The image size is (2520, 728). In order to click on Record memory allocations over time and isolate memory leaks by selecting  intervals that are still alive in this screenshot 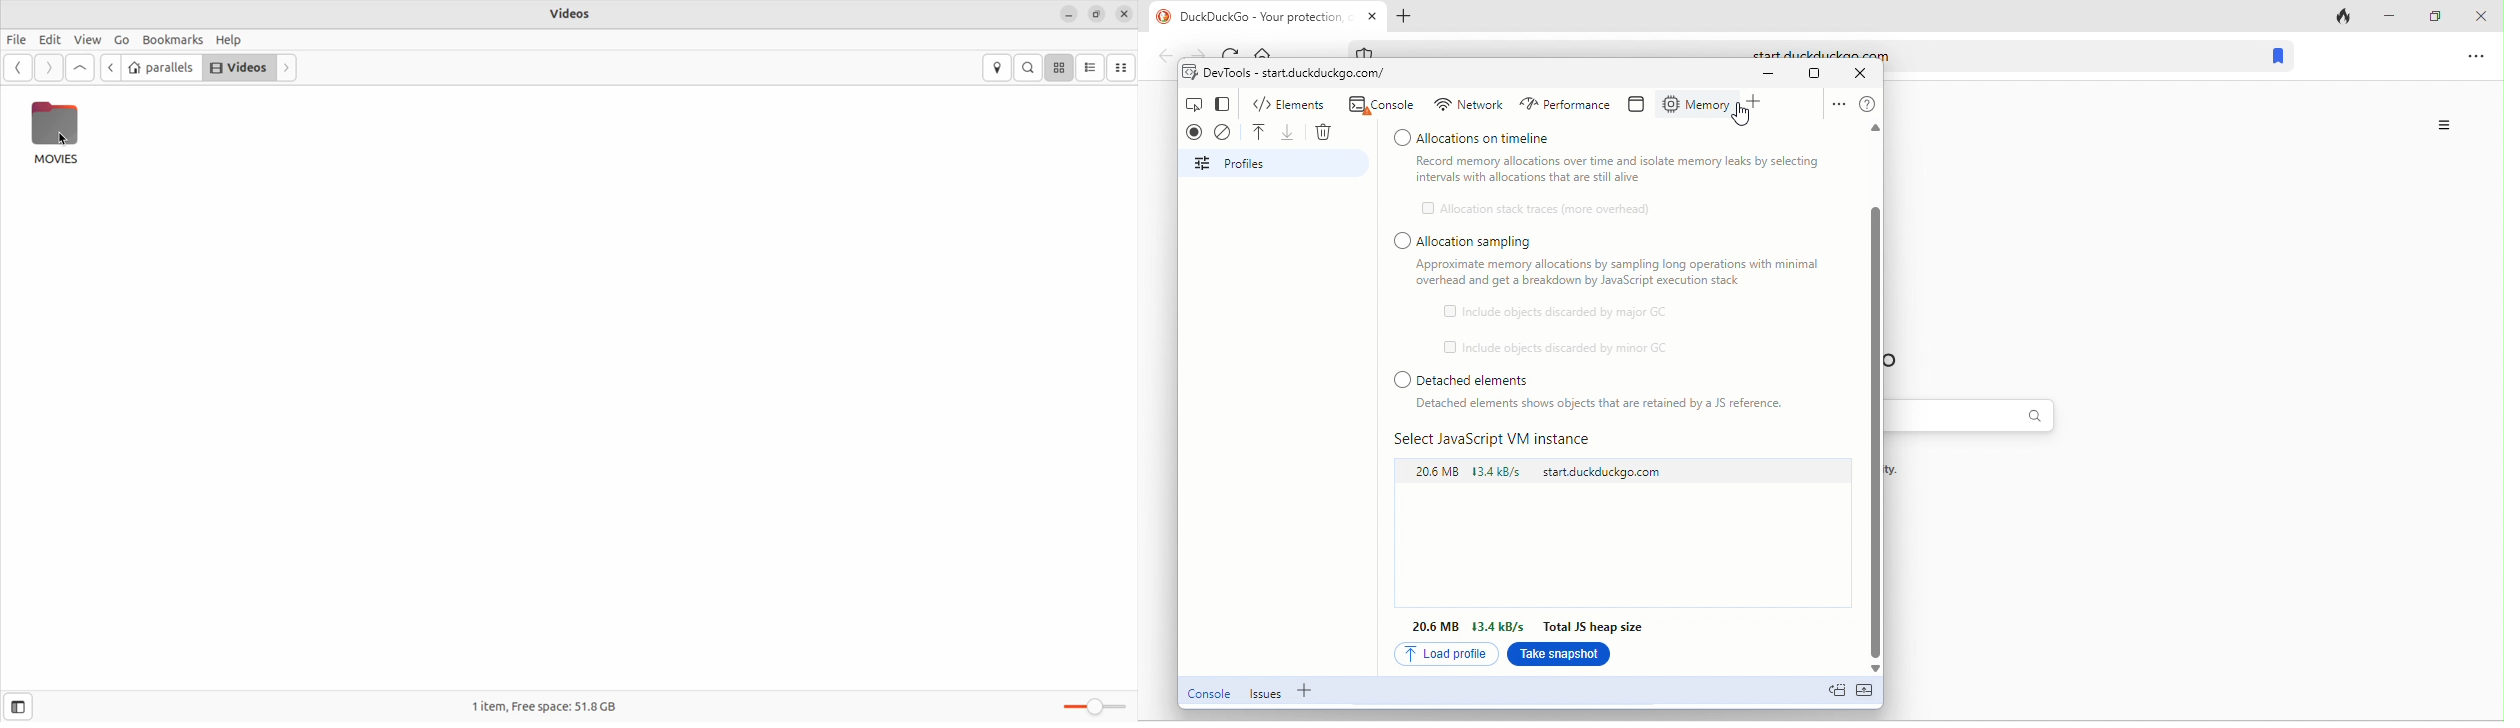, I will do `click(1620, 169)`.